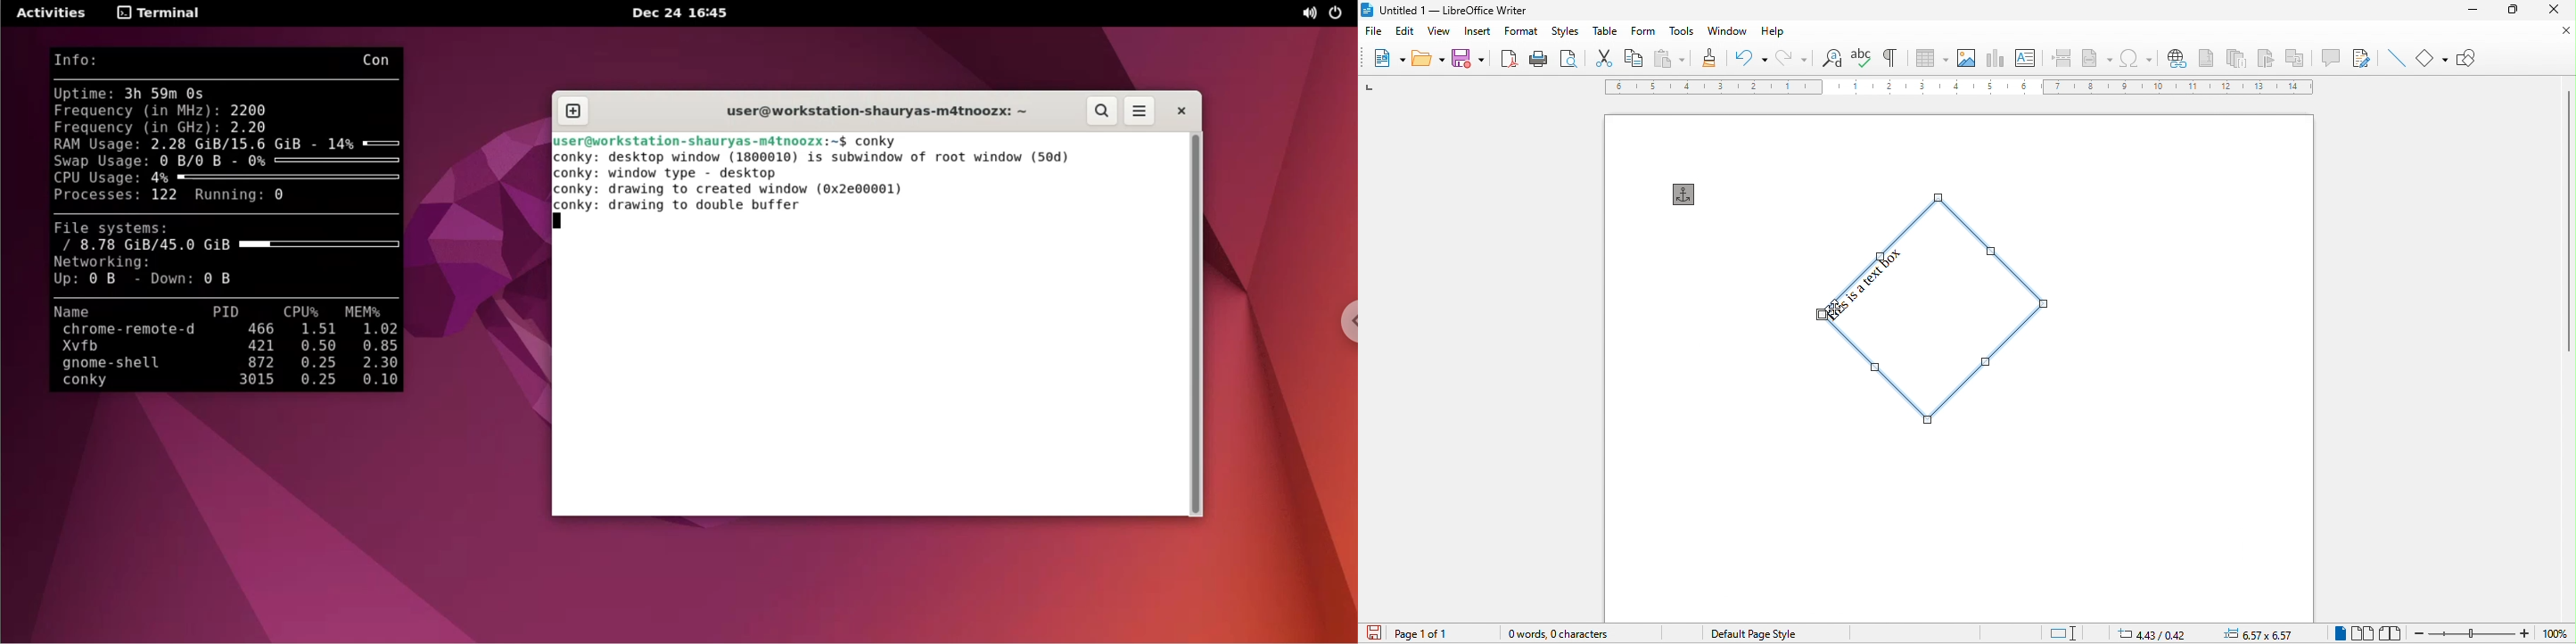 Image resolution: width=2576 pixels, height=644 pixels. Describe the element at coordinates (2334, 634) in the screenshot. I see `single page view` at that location.